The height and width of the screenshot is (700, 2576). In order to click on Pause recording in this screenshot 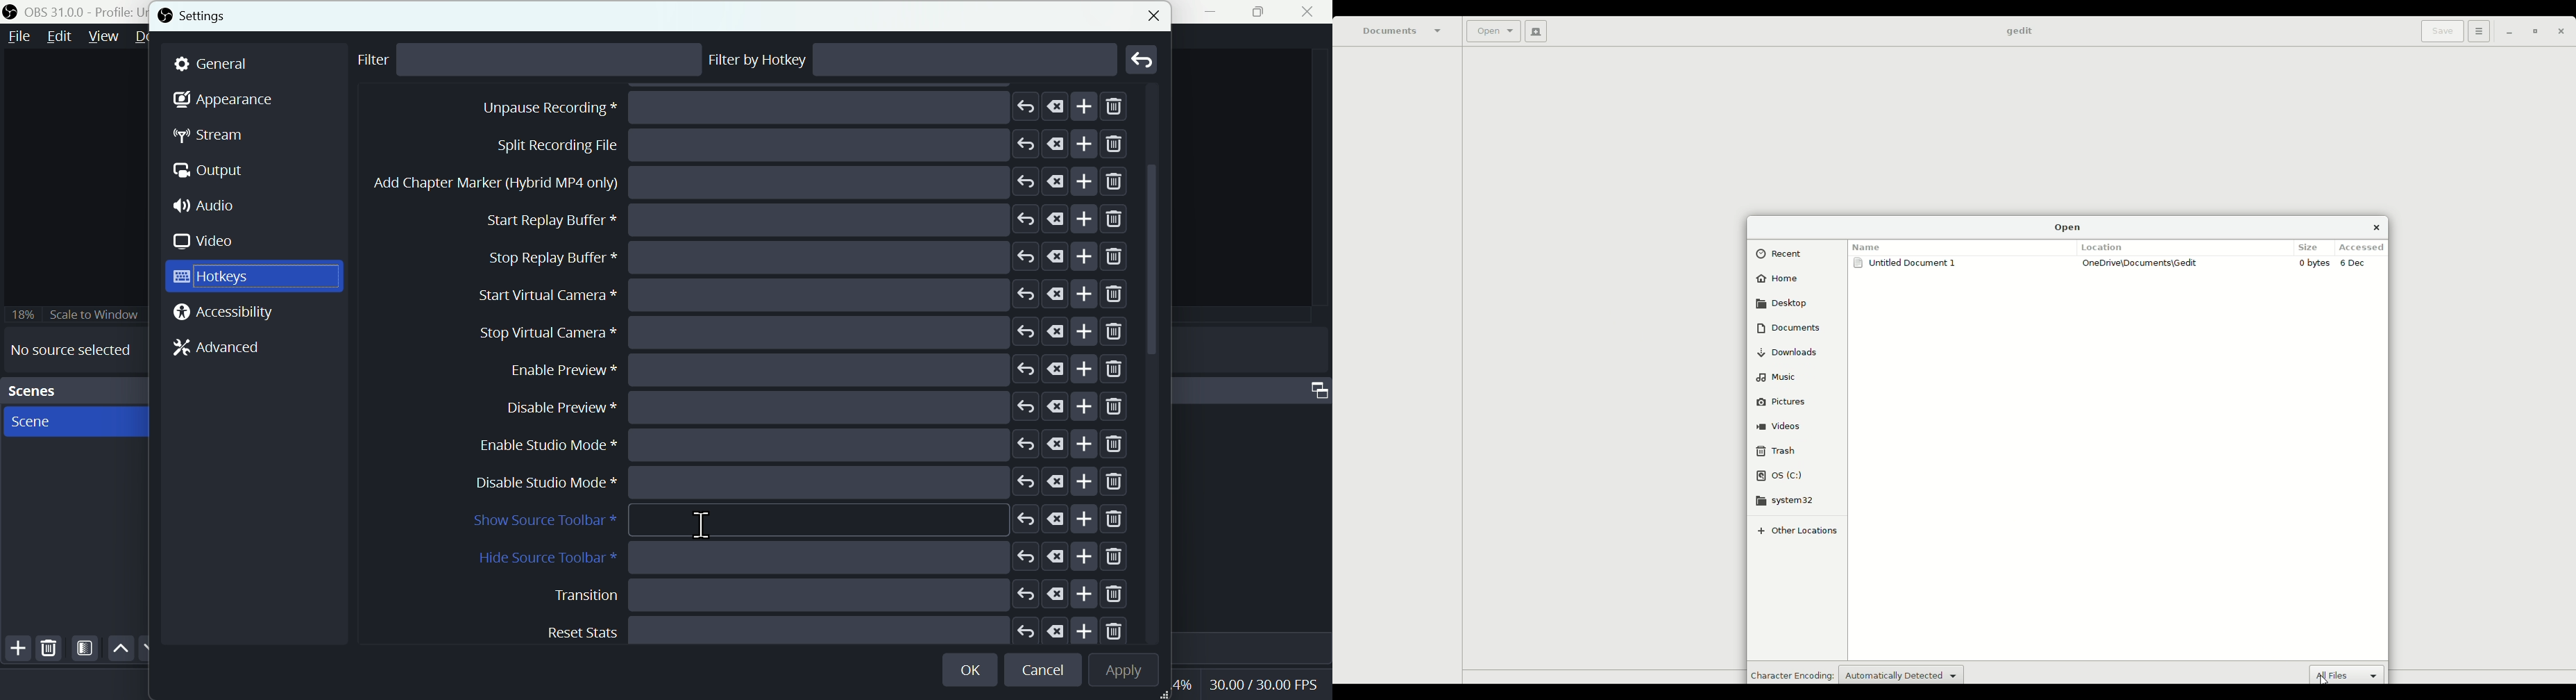, I will do `click(797, 219)`.